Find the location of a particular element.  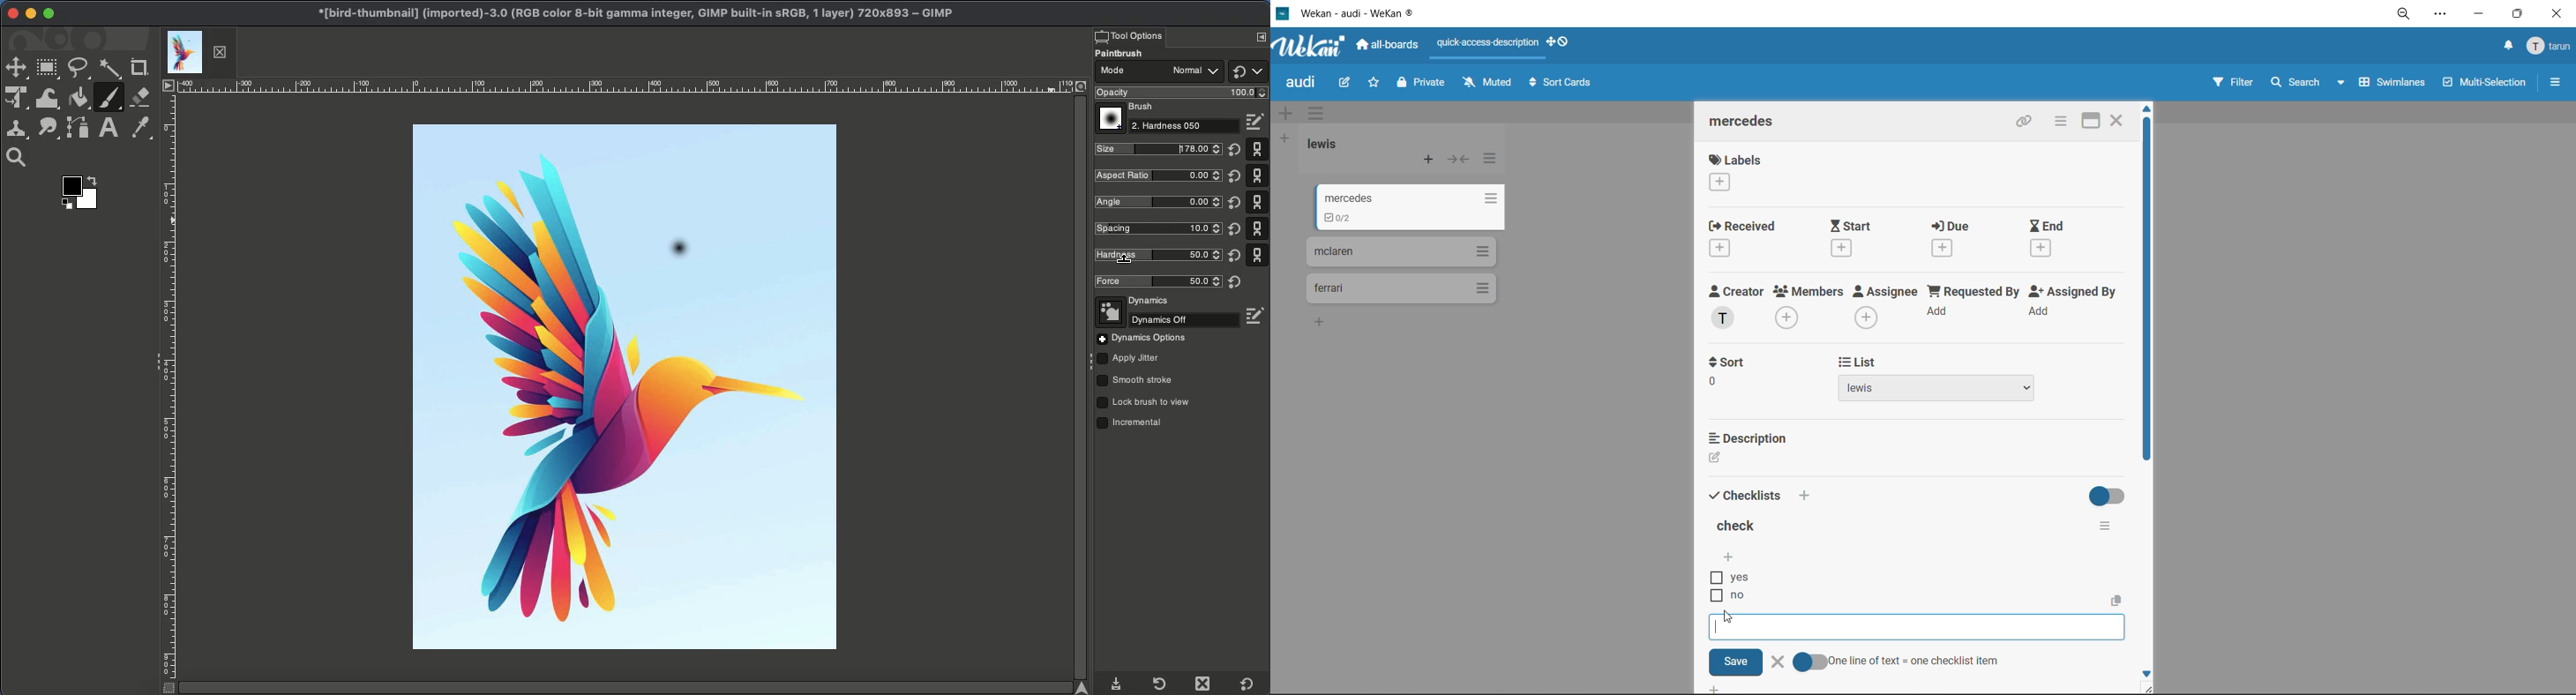

Add Button is located at coordinates (1719, 688).